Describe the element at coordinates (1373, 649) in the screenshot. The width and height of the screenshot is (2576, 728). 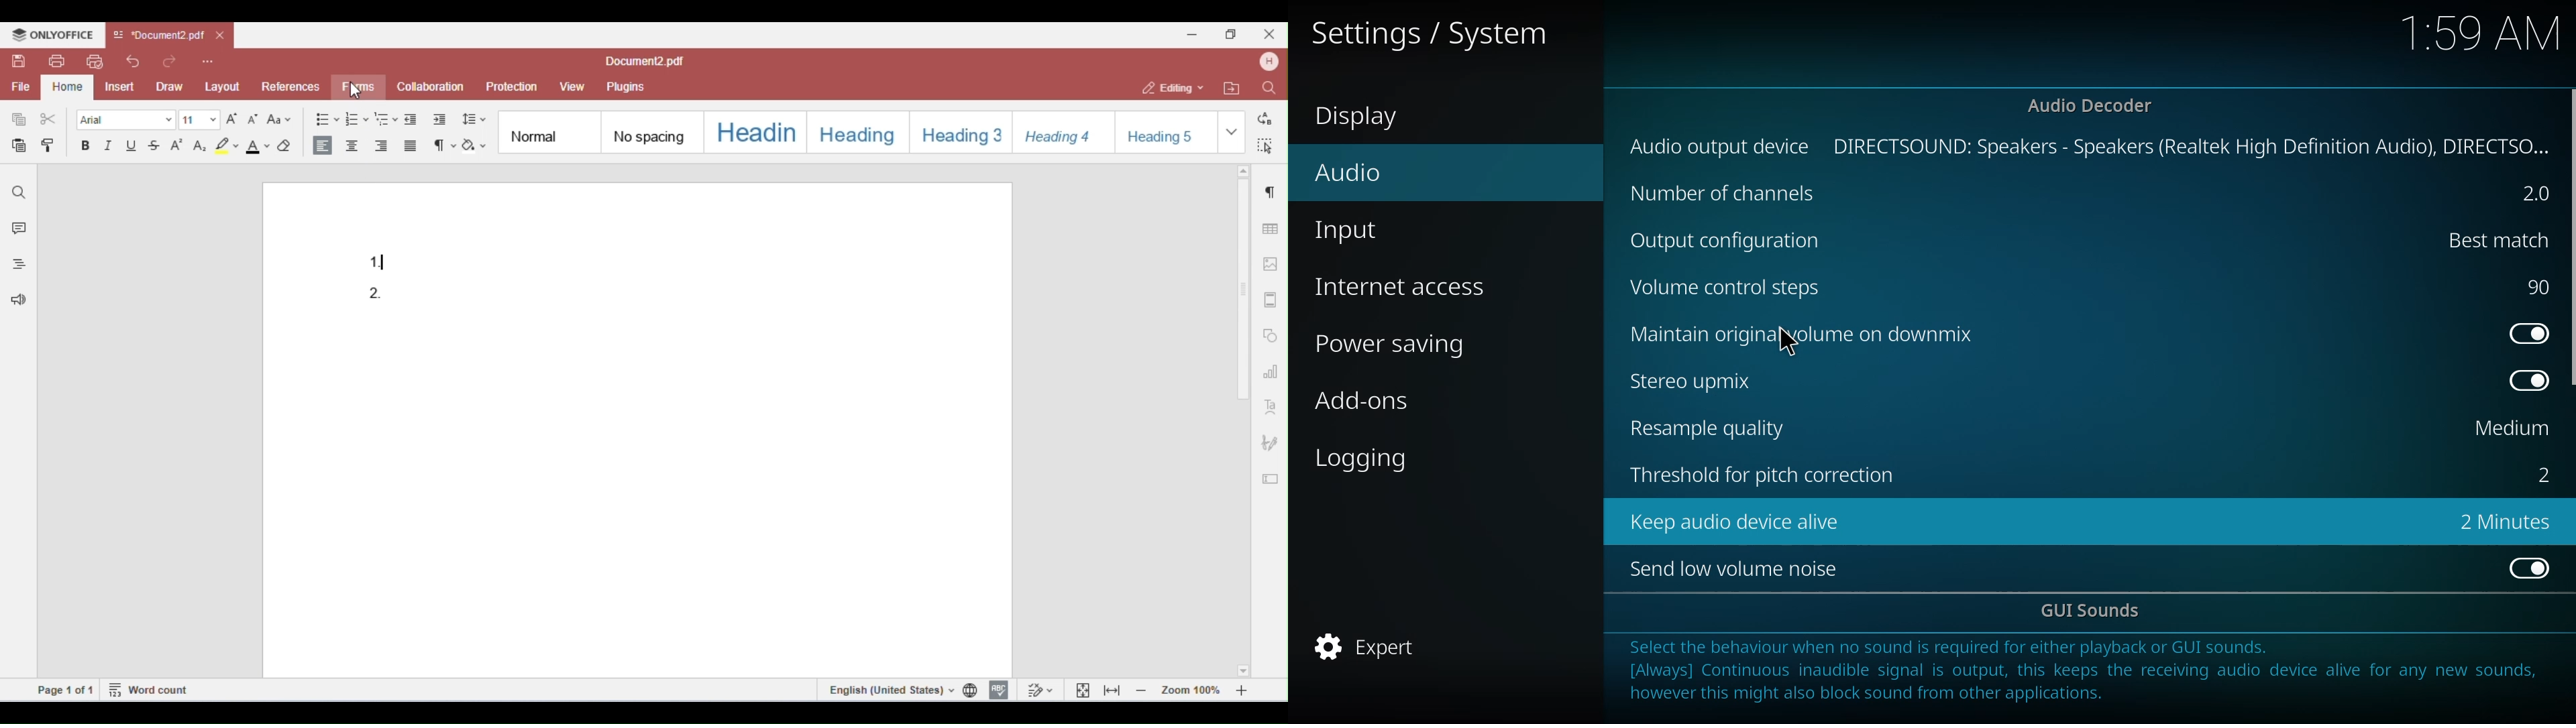
I see `expert` at that location.